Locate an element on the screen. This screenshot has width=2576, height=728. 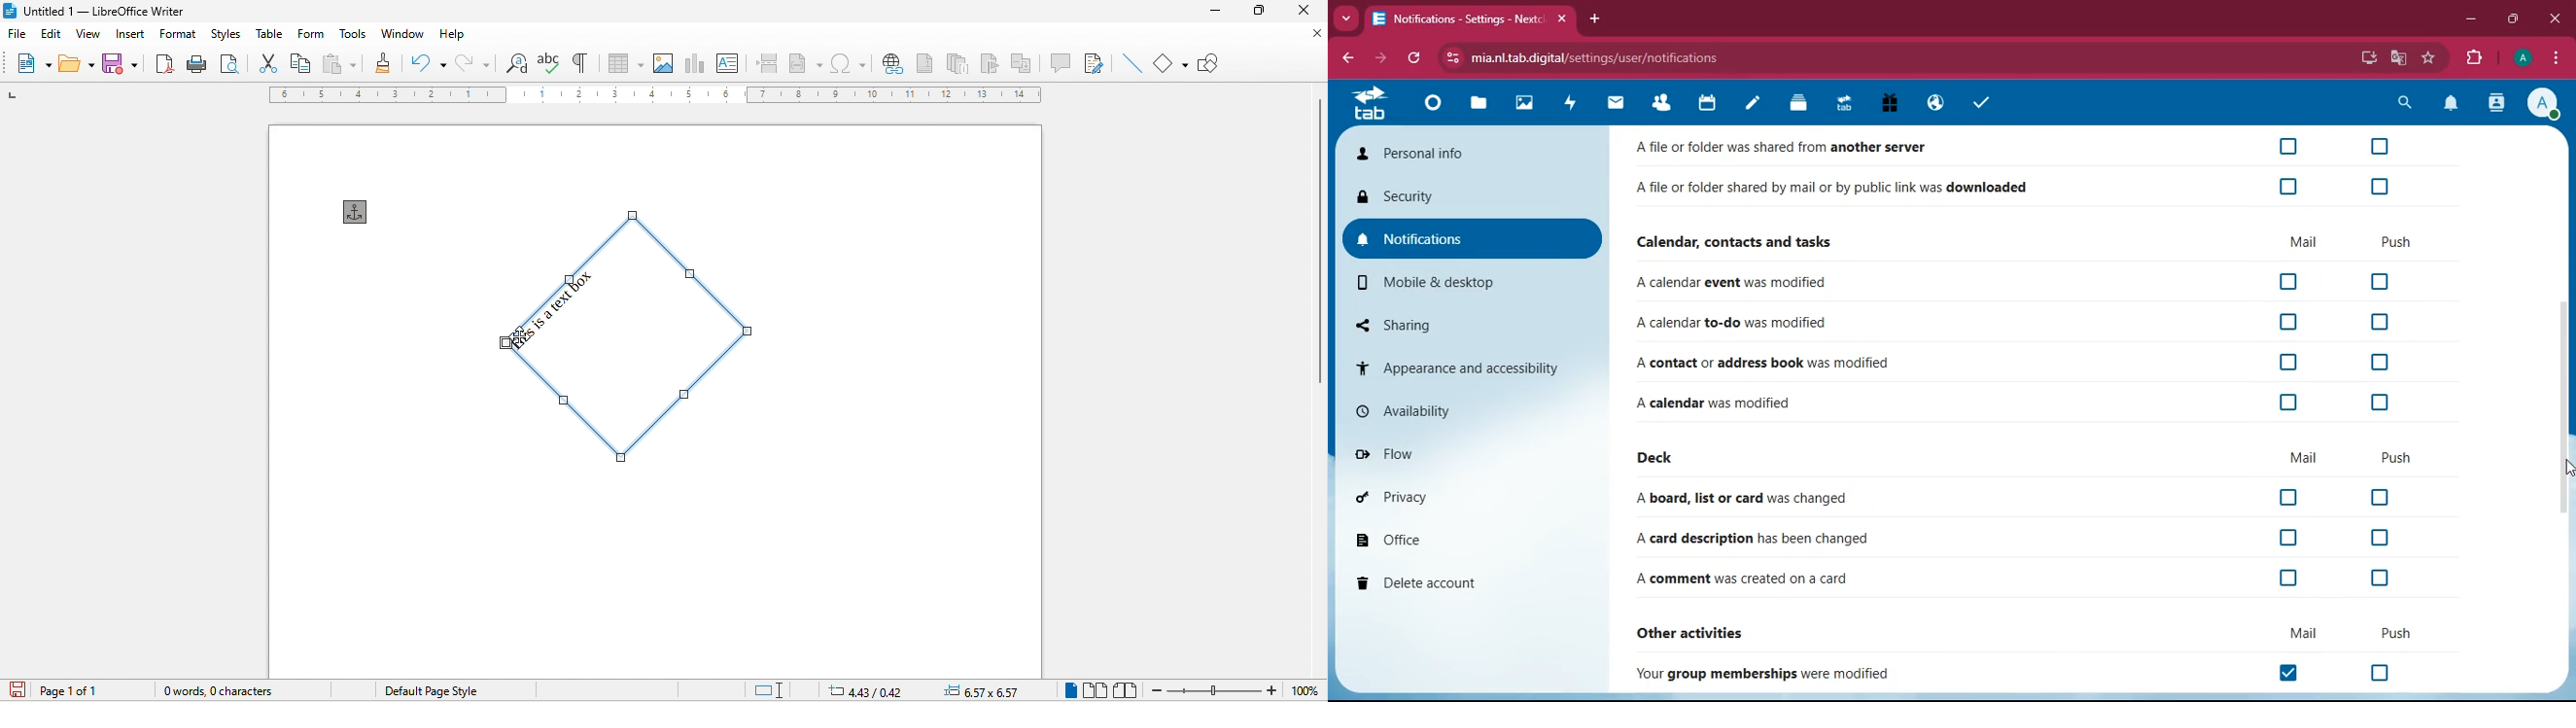
home is located at coordinates (1431, 102).